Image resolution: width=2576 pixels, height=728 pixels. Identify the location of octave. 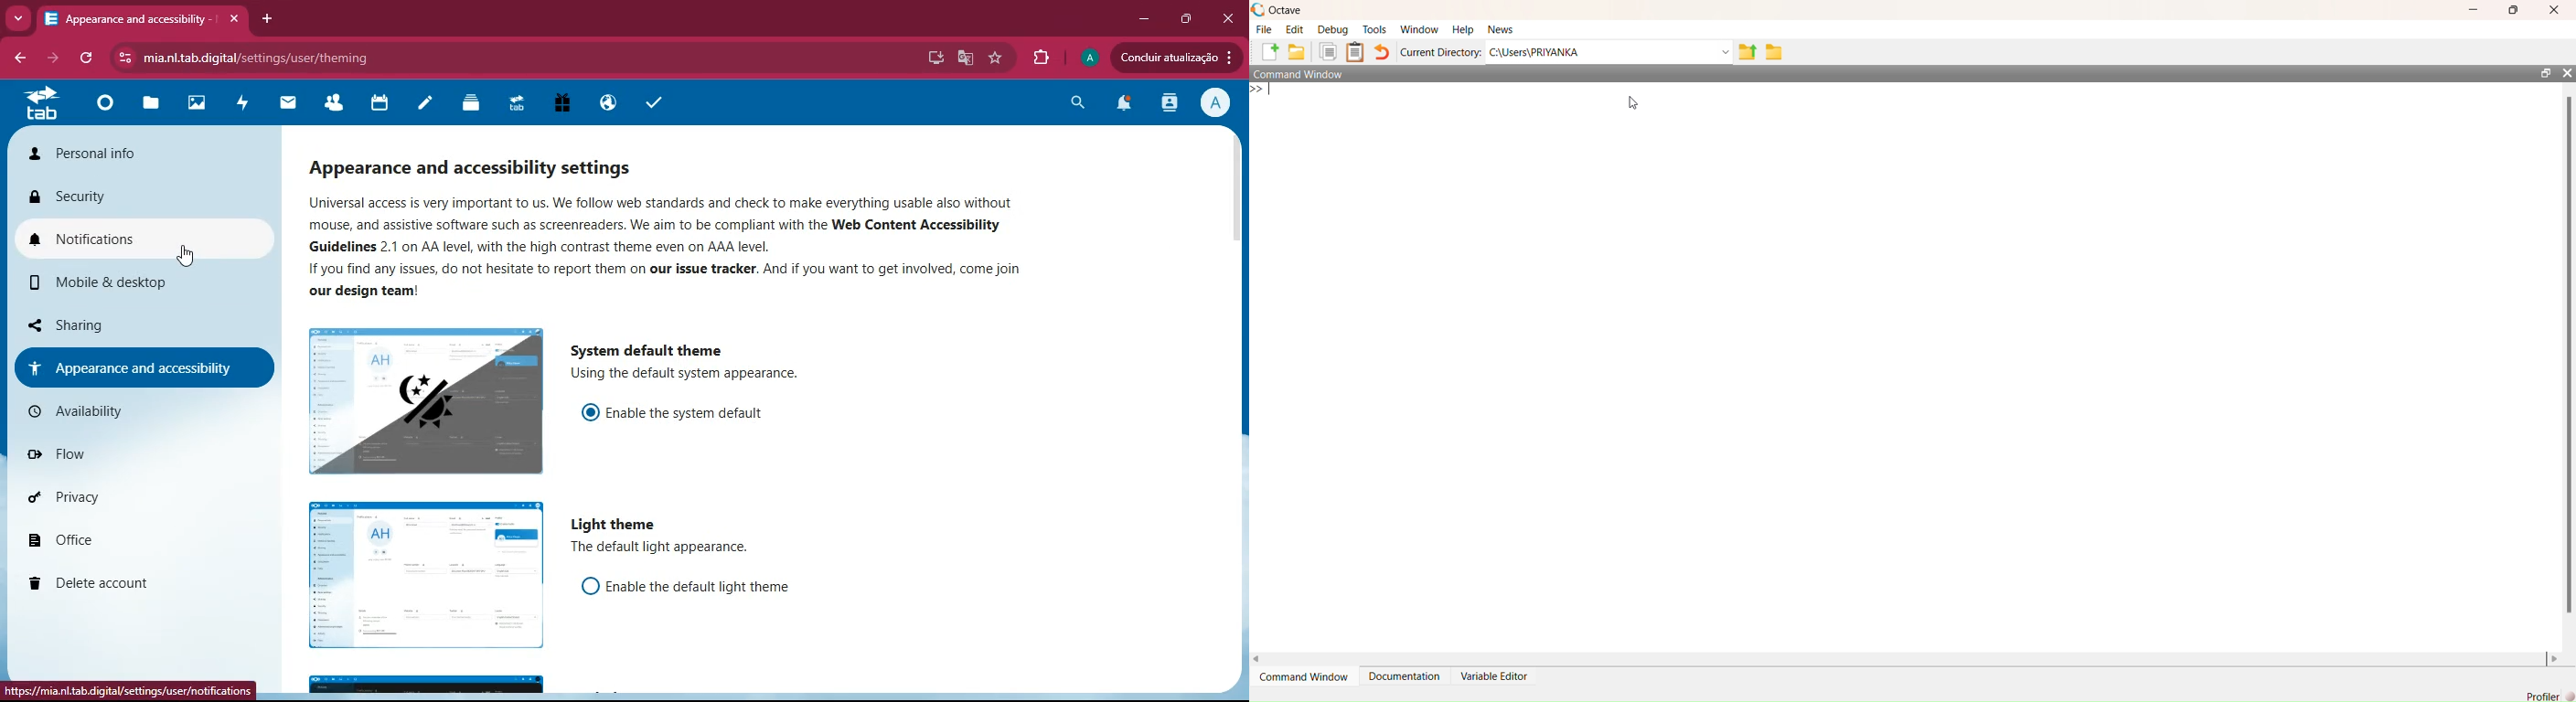
(1286, 12).